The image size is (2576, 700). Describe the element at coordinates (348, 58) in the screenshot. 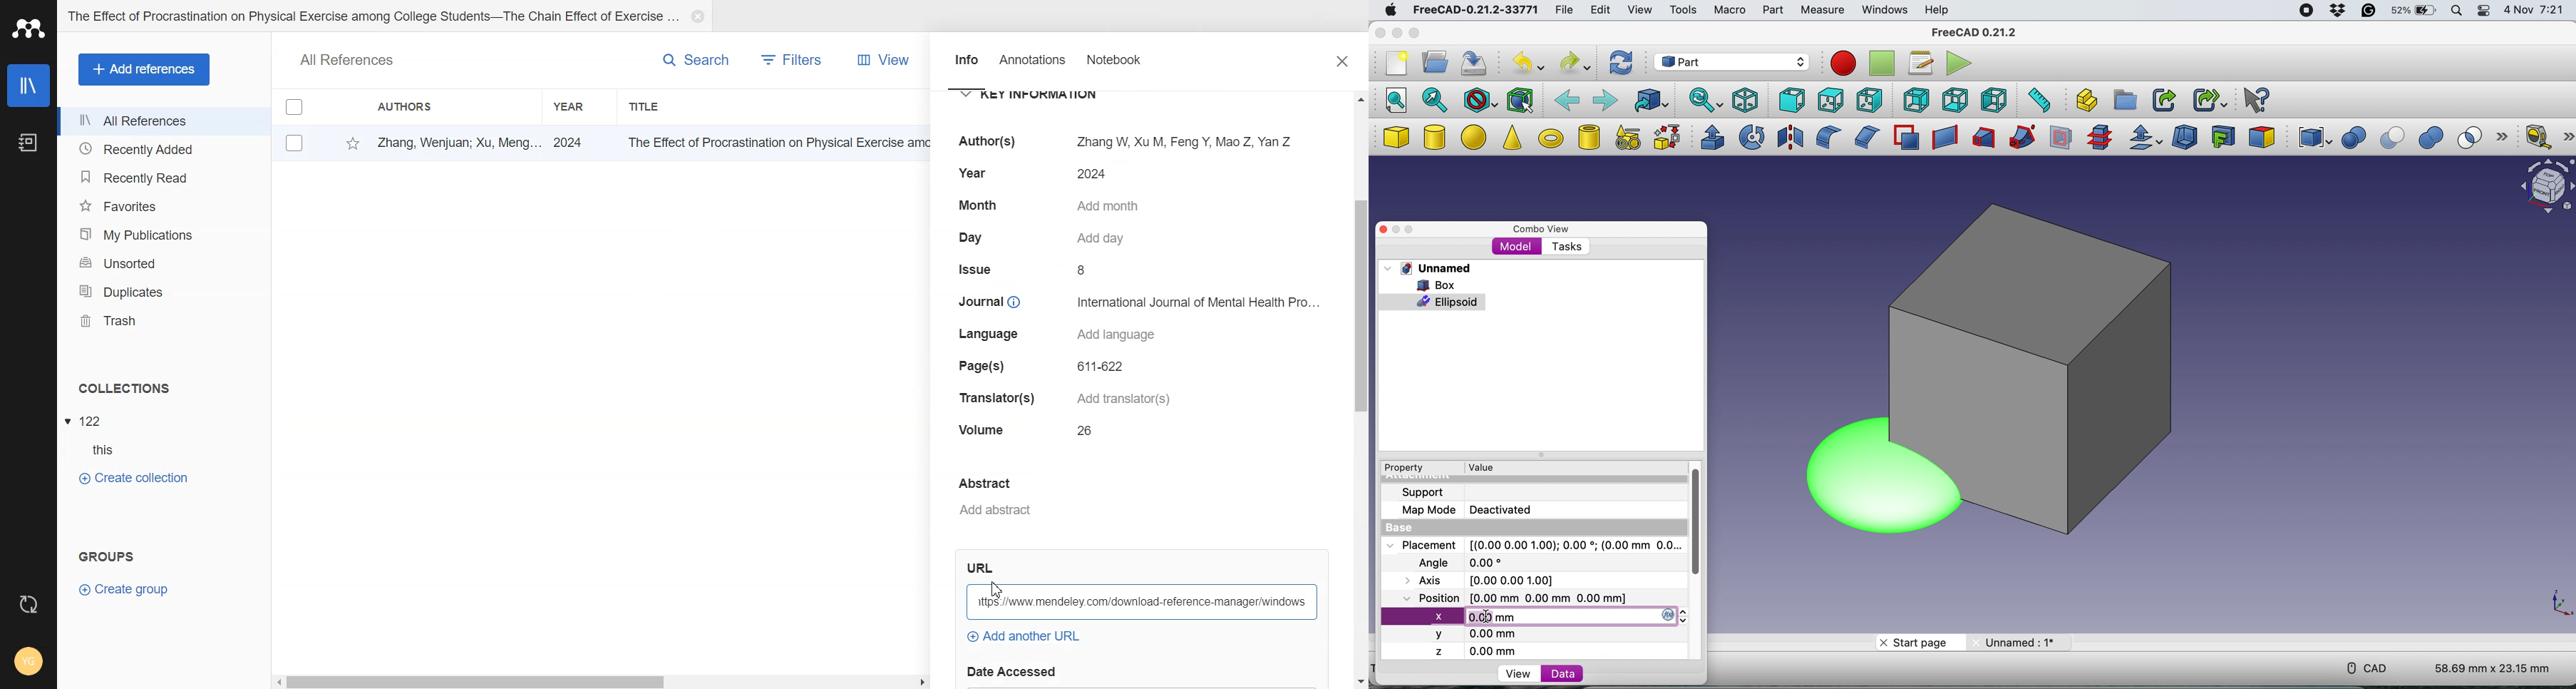

I see `Text` at that location.